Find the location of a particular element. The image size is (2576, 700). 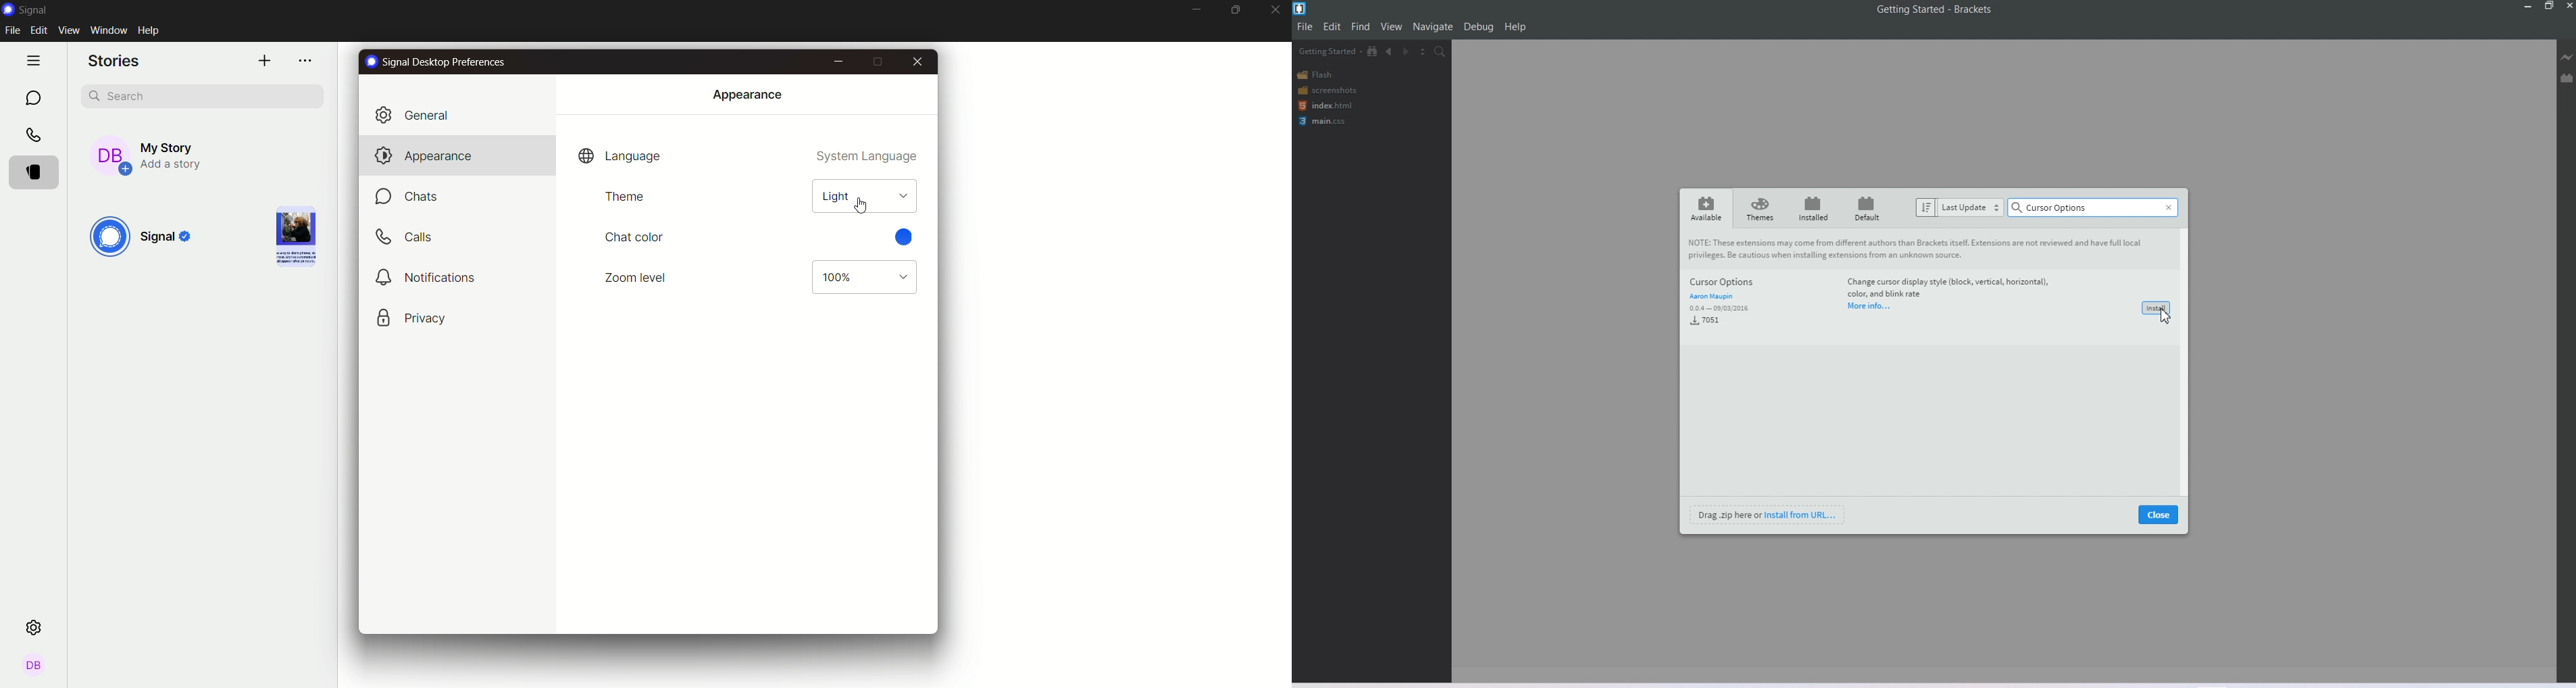

chat is located at coordinates (32, 97).